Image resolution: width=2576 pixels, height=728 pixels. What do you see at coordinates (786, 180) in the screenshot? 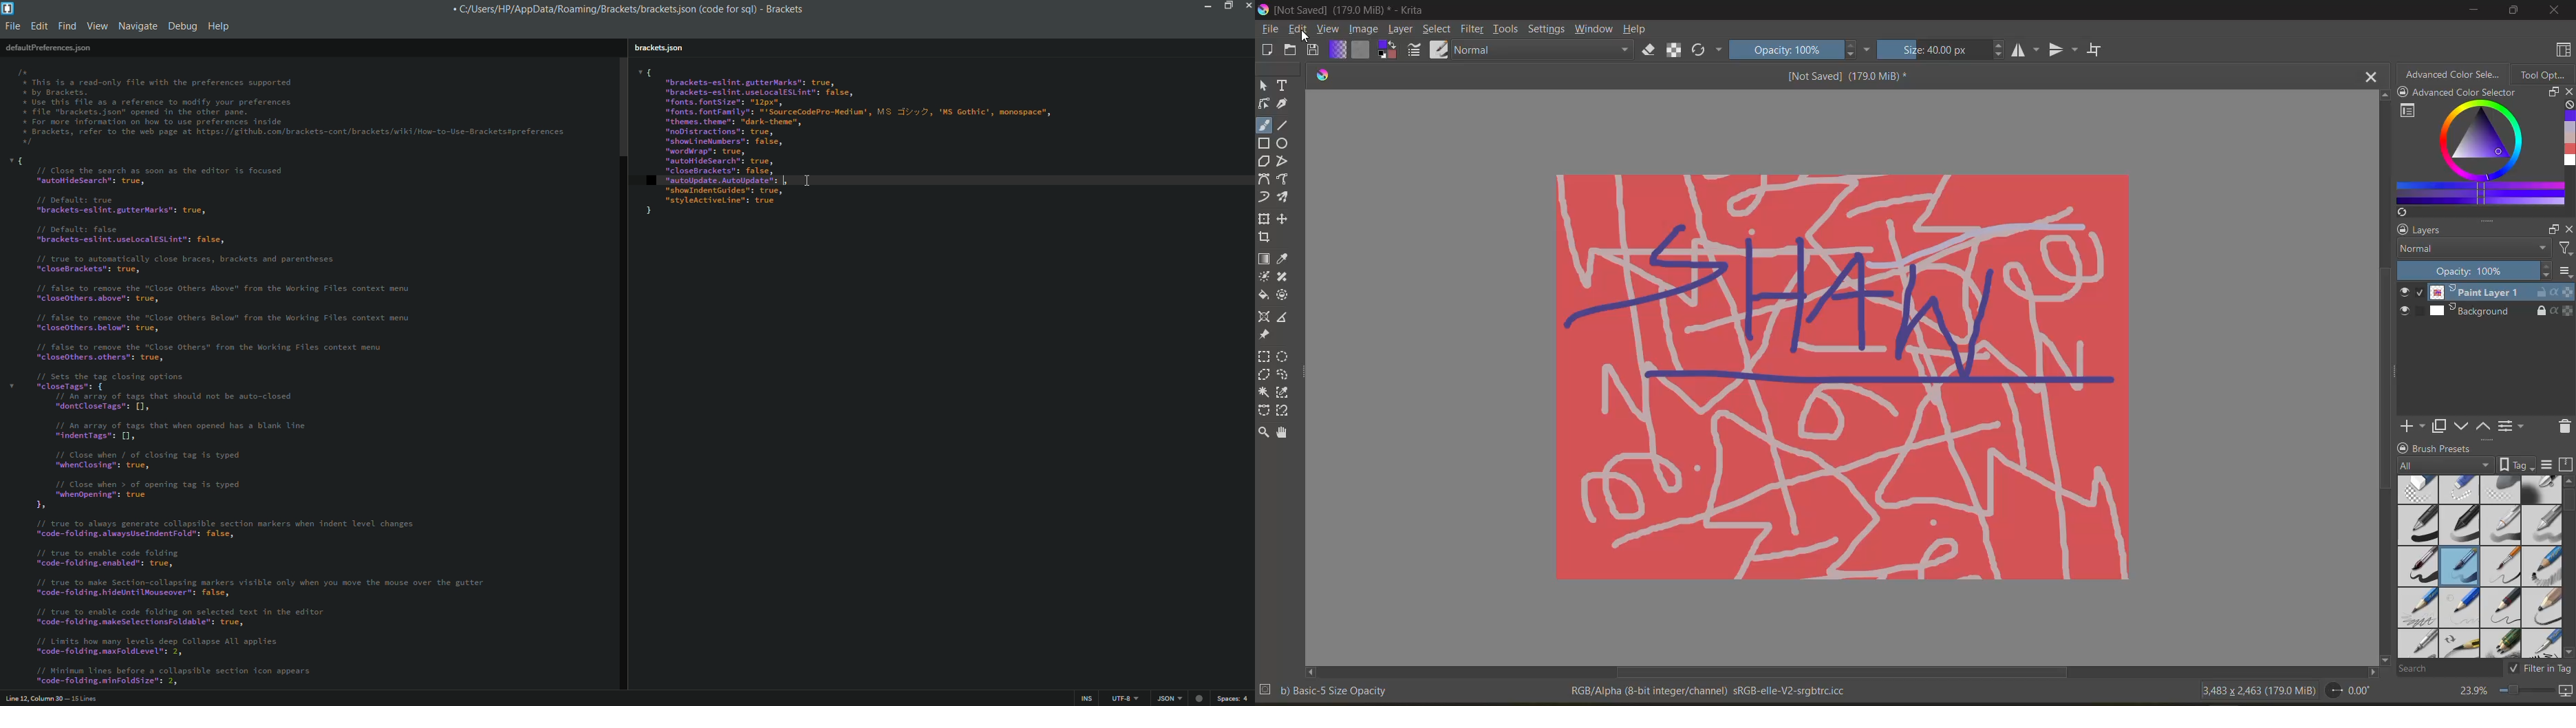
I see `cursor` at bounding box center [786, 180].